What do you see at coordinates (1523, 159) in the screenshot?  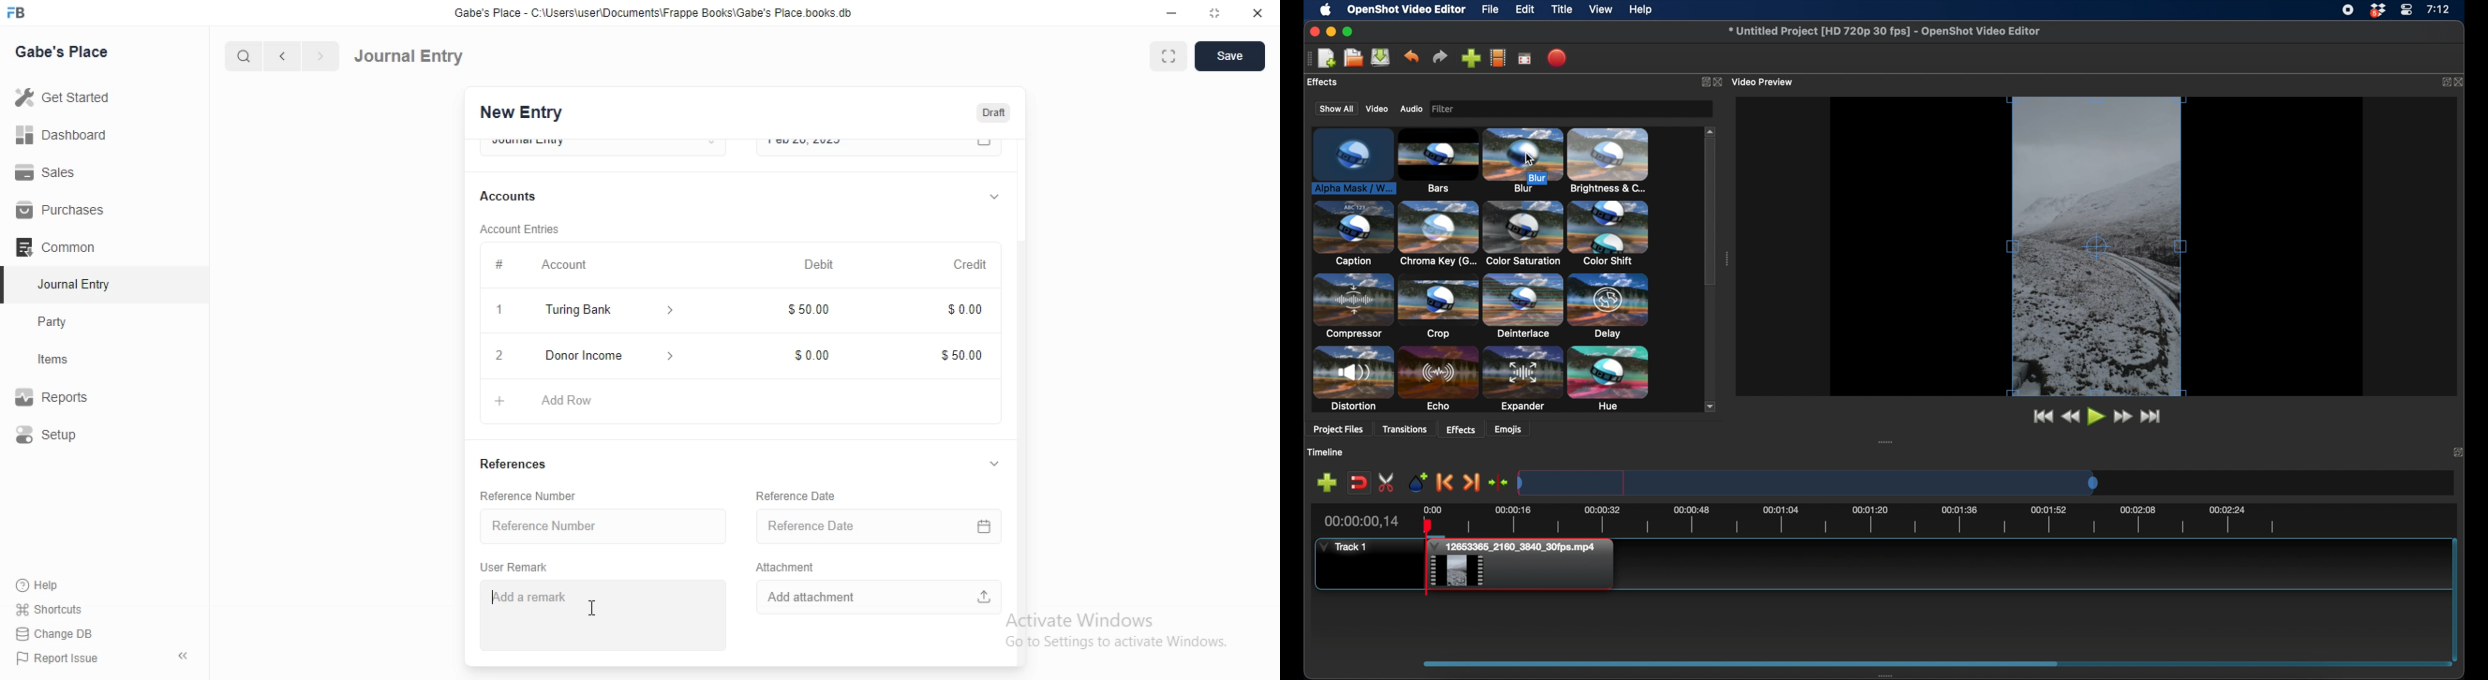 I see `blur` at bounding box center [1523, 159].